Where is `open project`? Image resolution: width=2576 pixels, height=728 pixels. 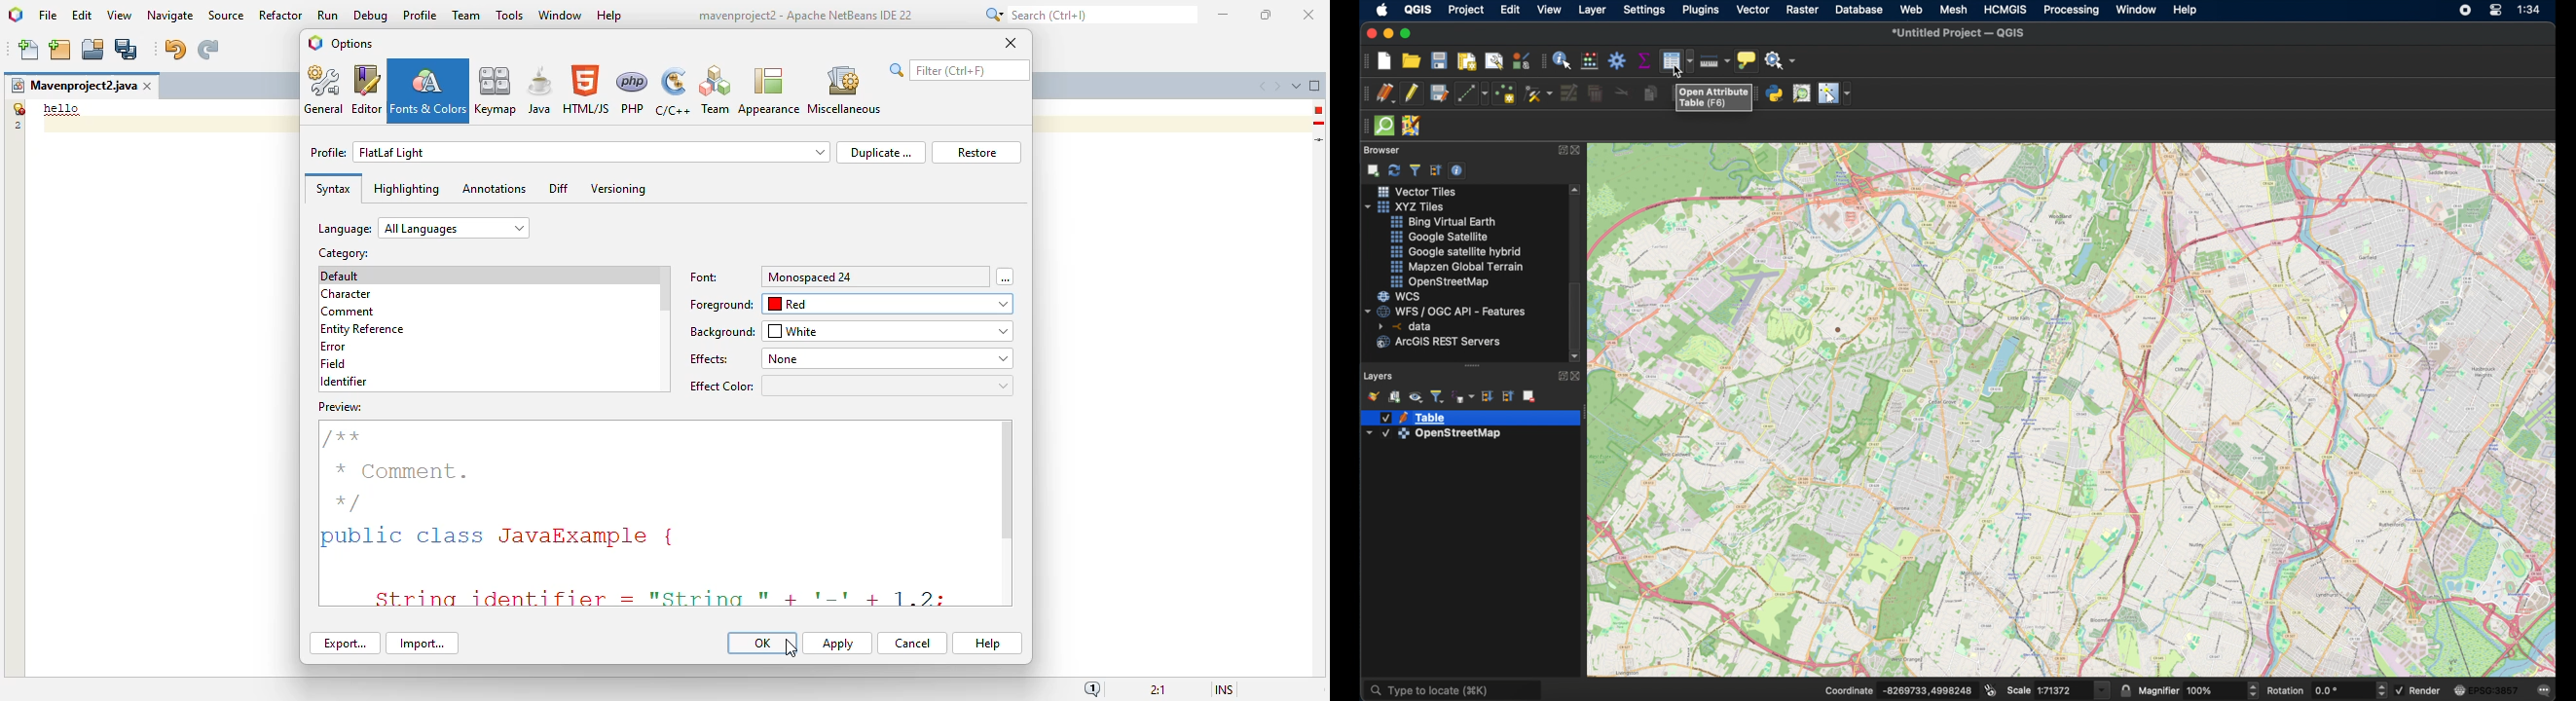
open project is located at coordinates (1410, 59).